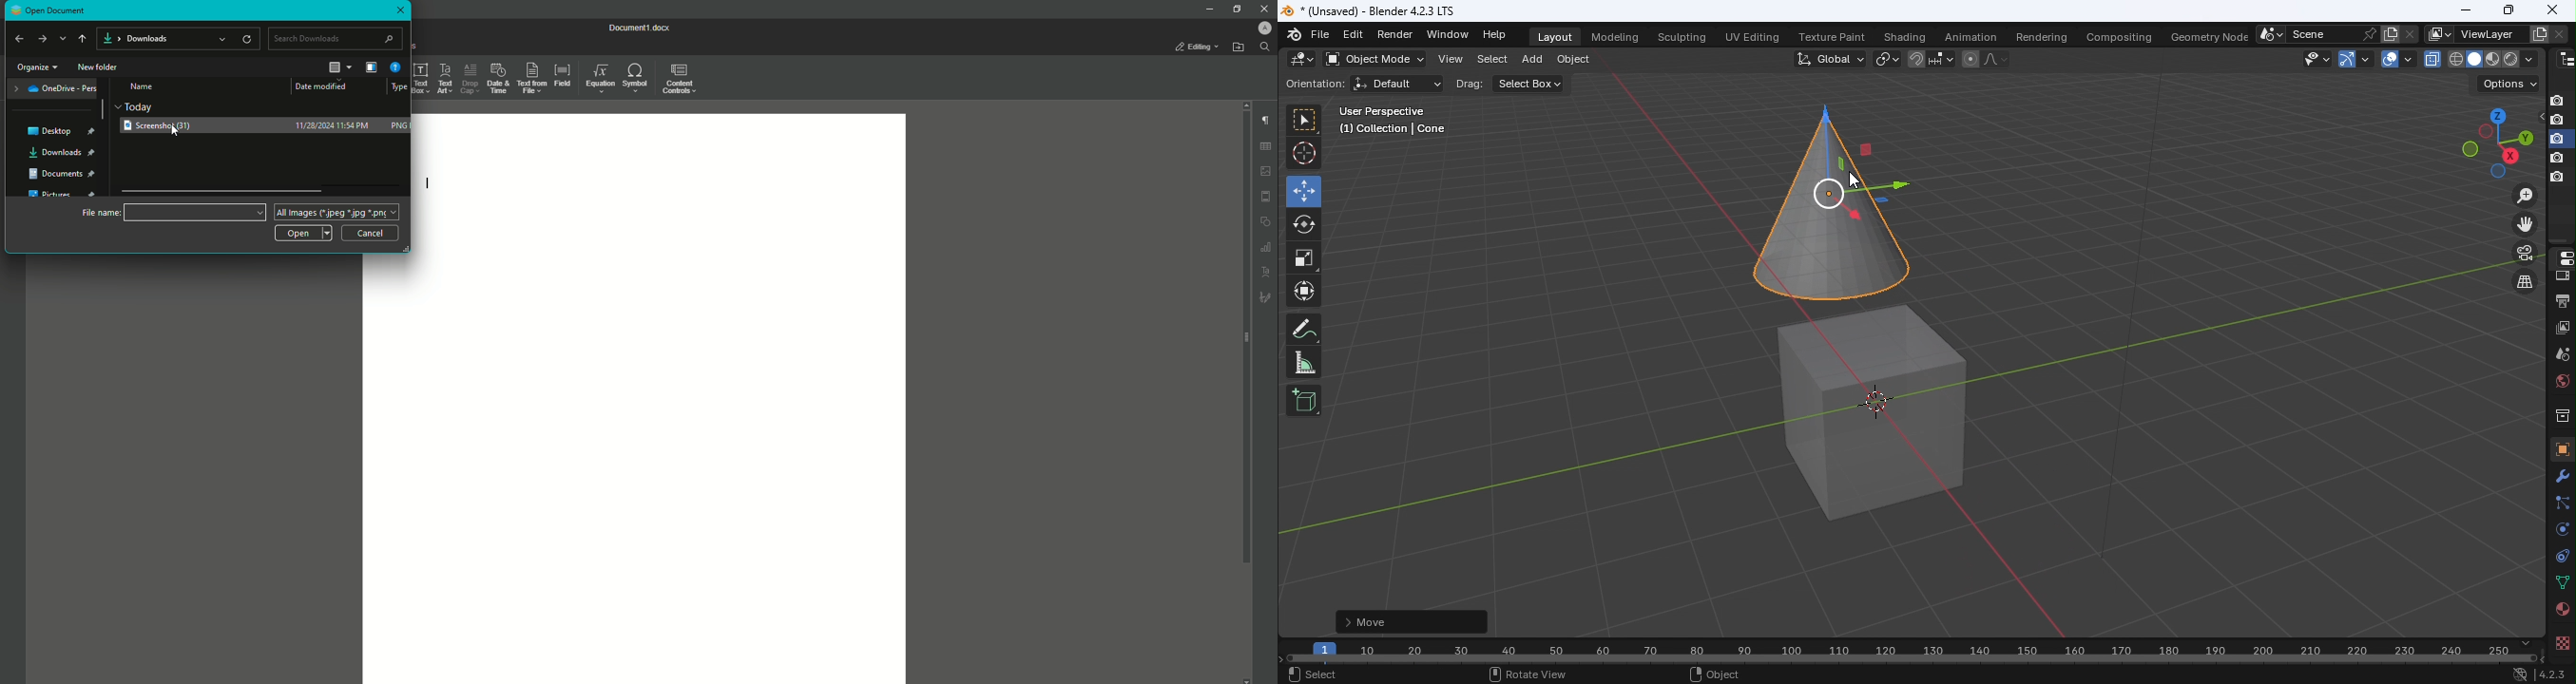  What do you see at coordinates (1244, 104) in the screenshot?
I see `Scroll Up` at bounding box center [1244, 104].